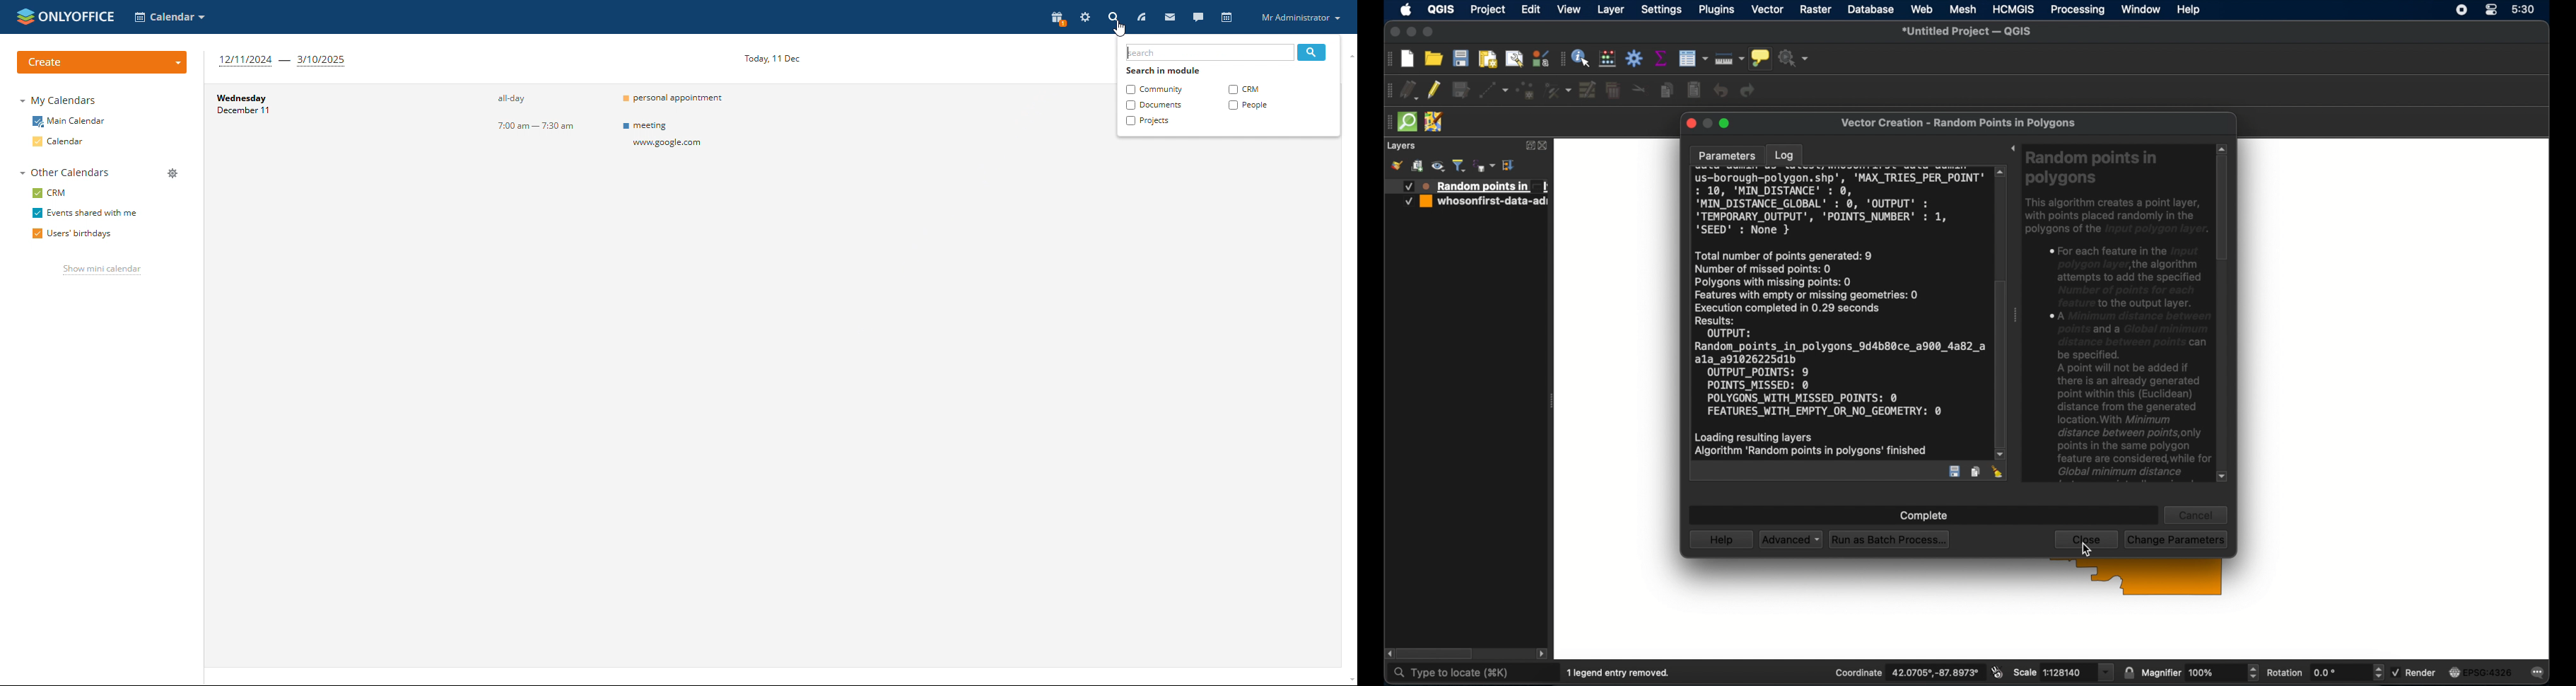  Describe the element at coordinates (1210, 52) in the screenshot. I see `type to search` at that location.